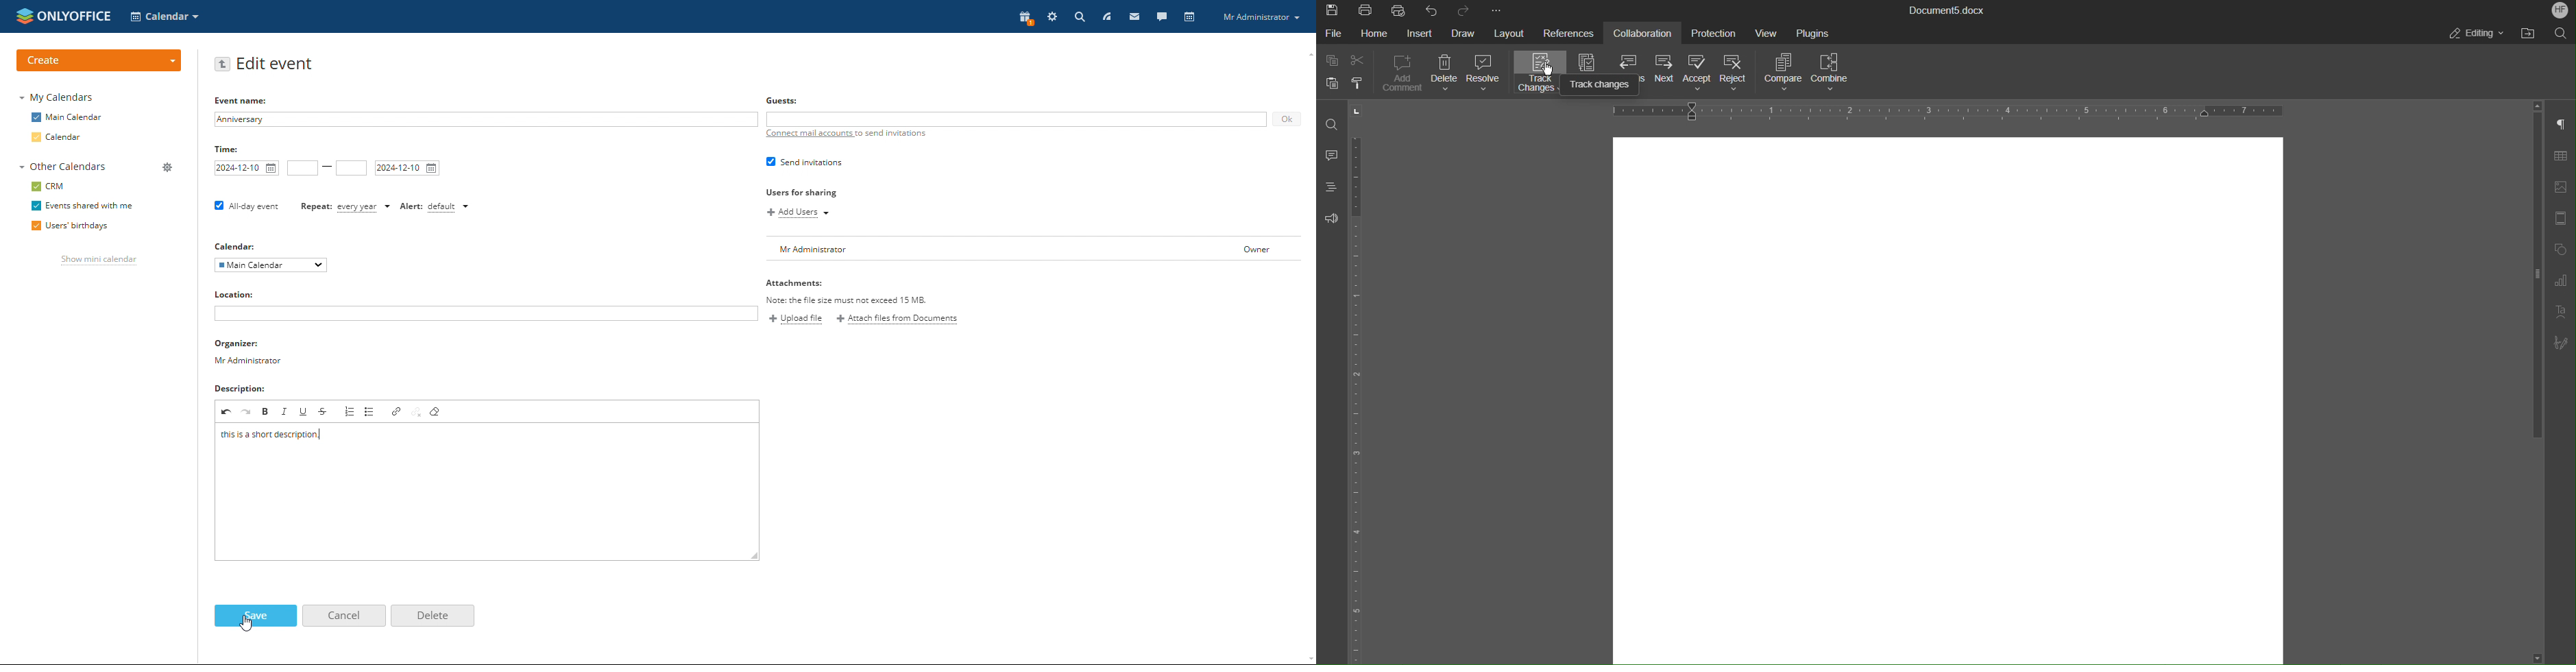 This screenshot has height=672, width=2576. What do you see at coordinates (1379, 35) in the screenshot?
I see `Home` at bounding box center [1379, 35].